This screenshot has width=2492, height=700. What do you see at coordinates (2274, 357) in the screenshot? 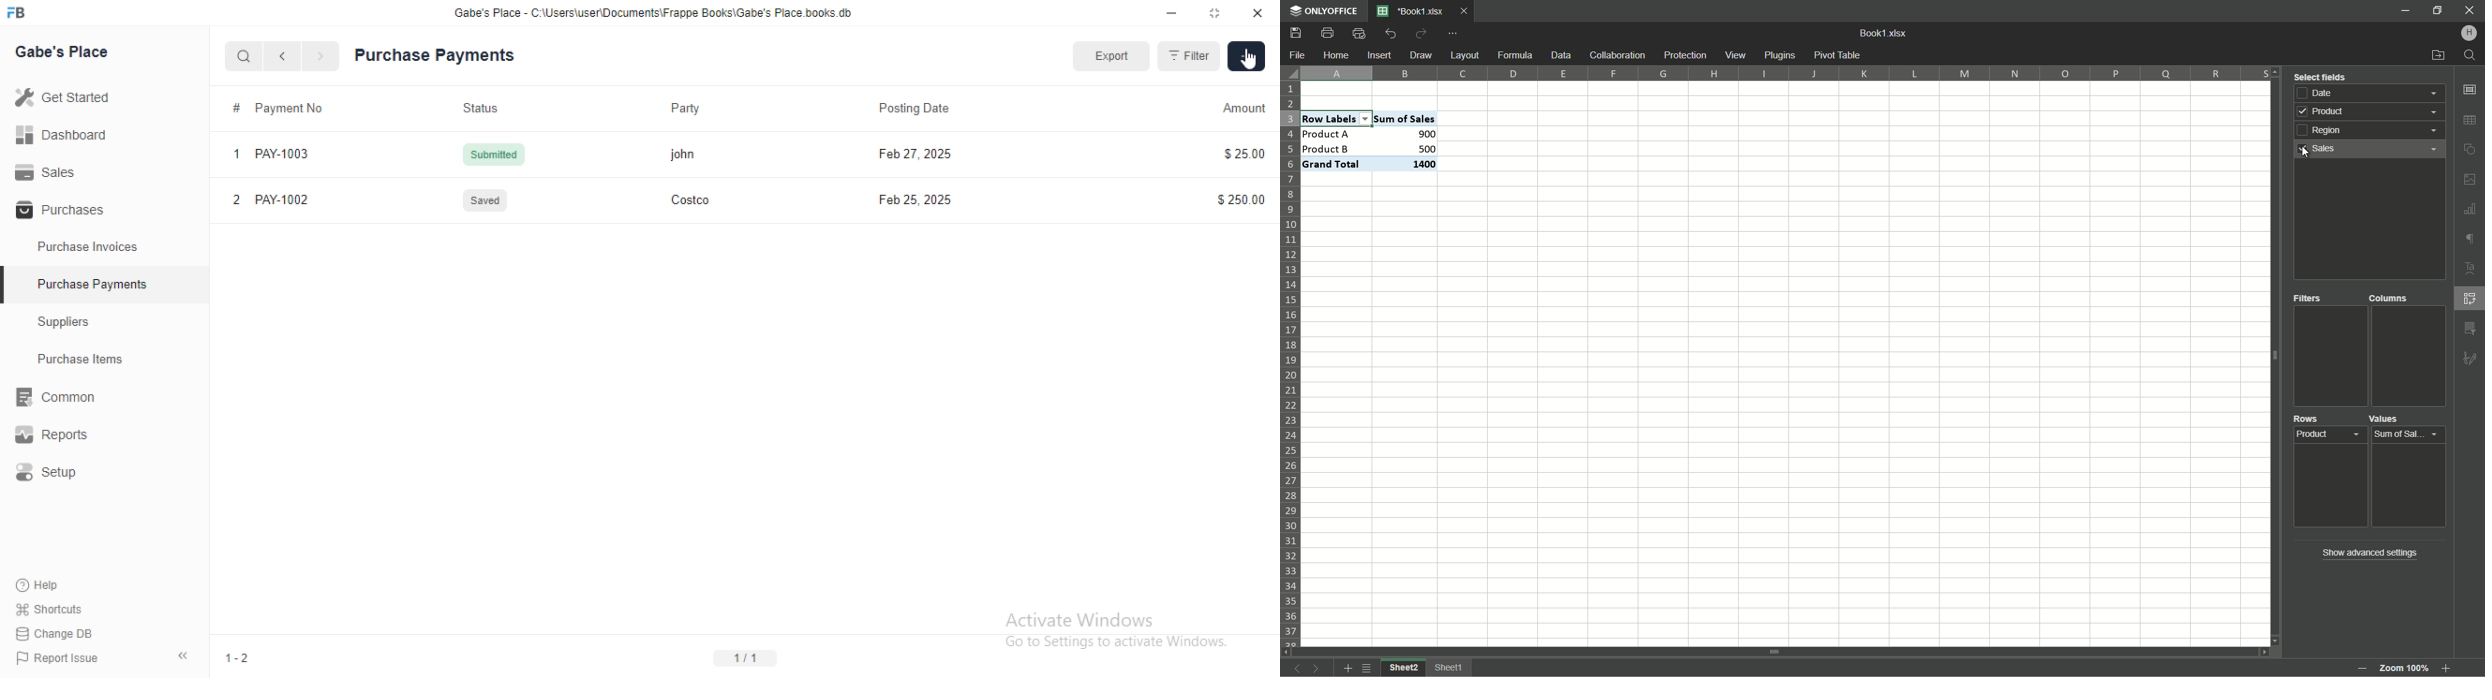
I see `scroll bar` at bounding box center [2274, 357].